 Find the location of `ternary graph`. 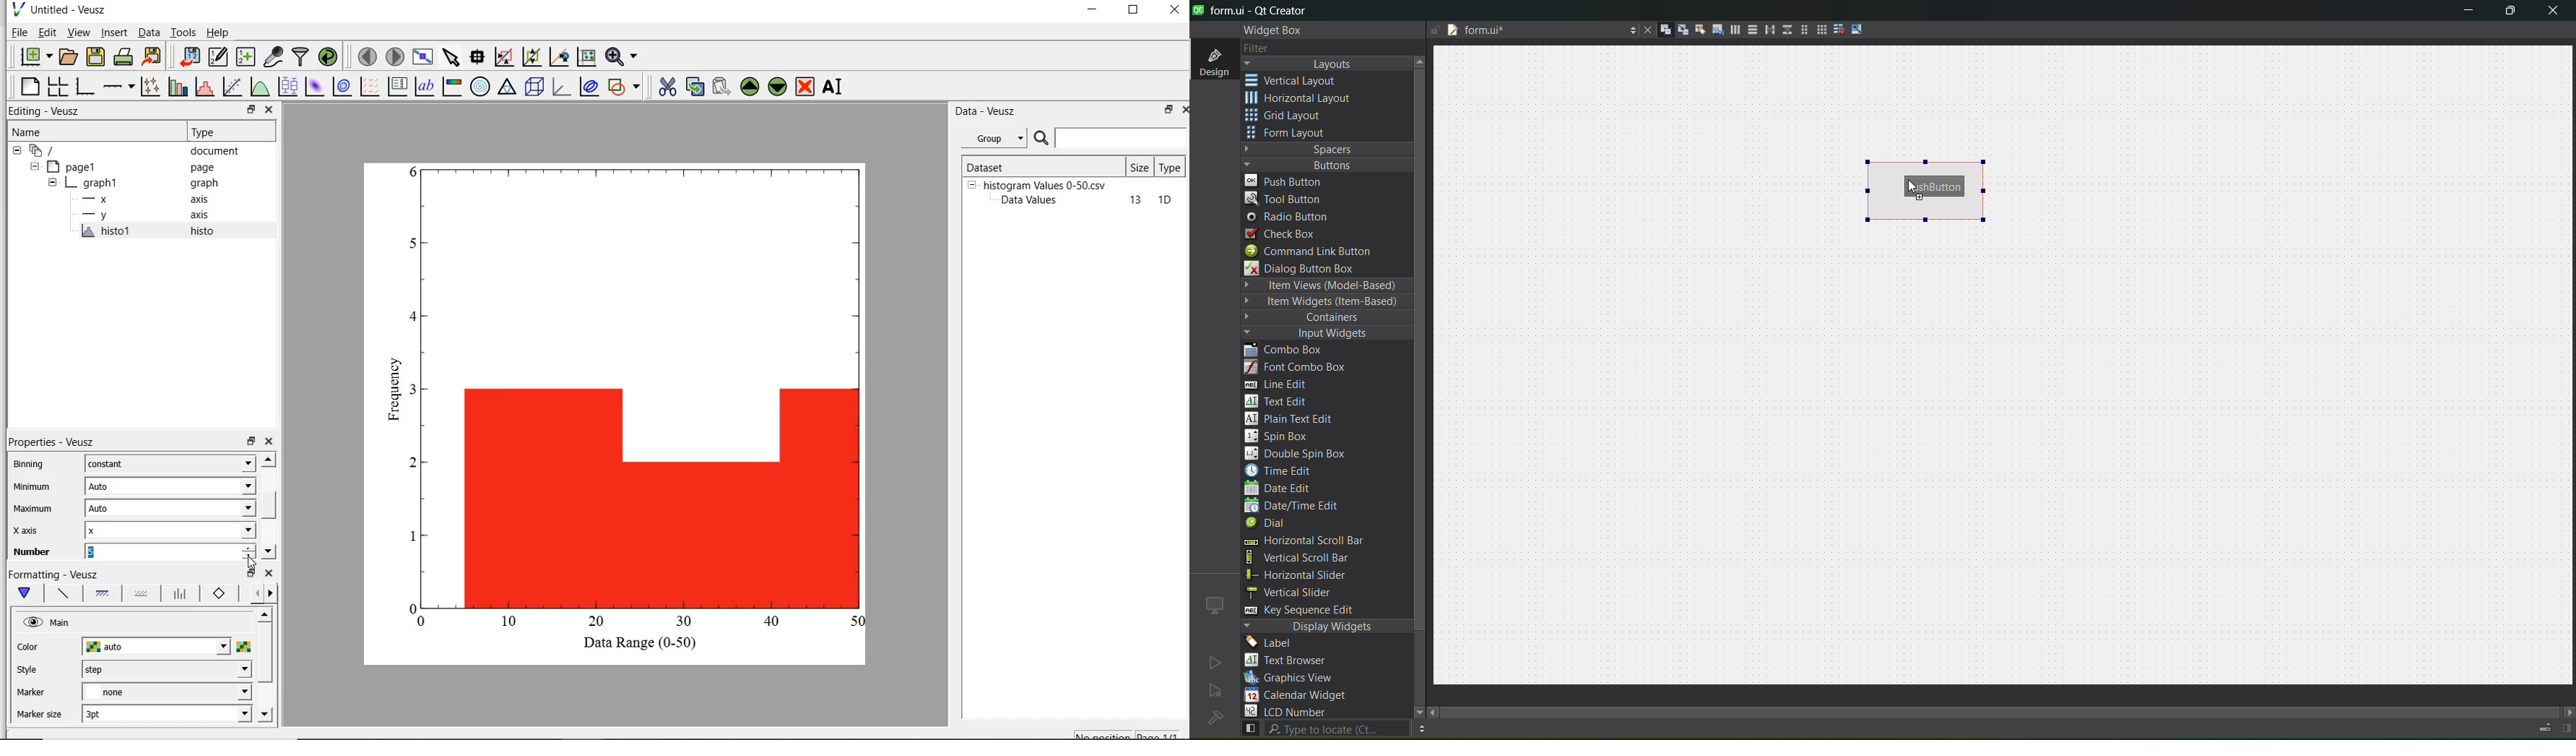

ternary graph is located at coordinates (508, 88).